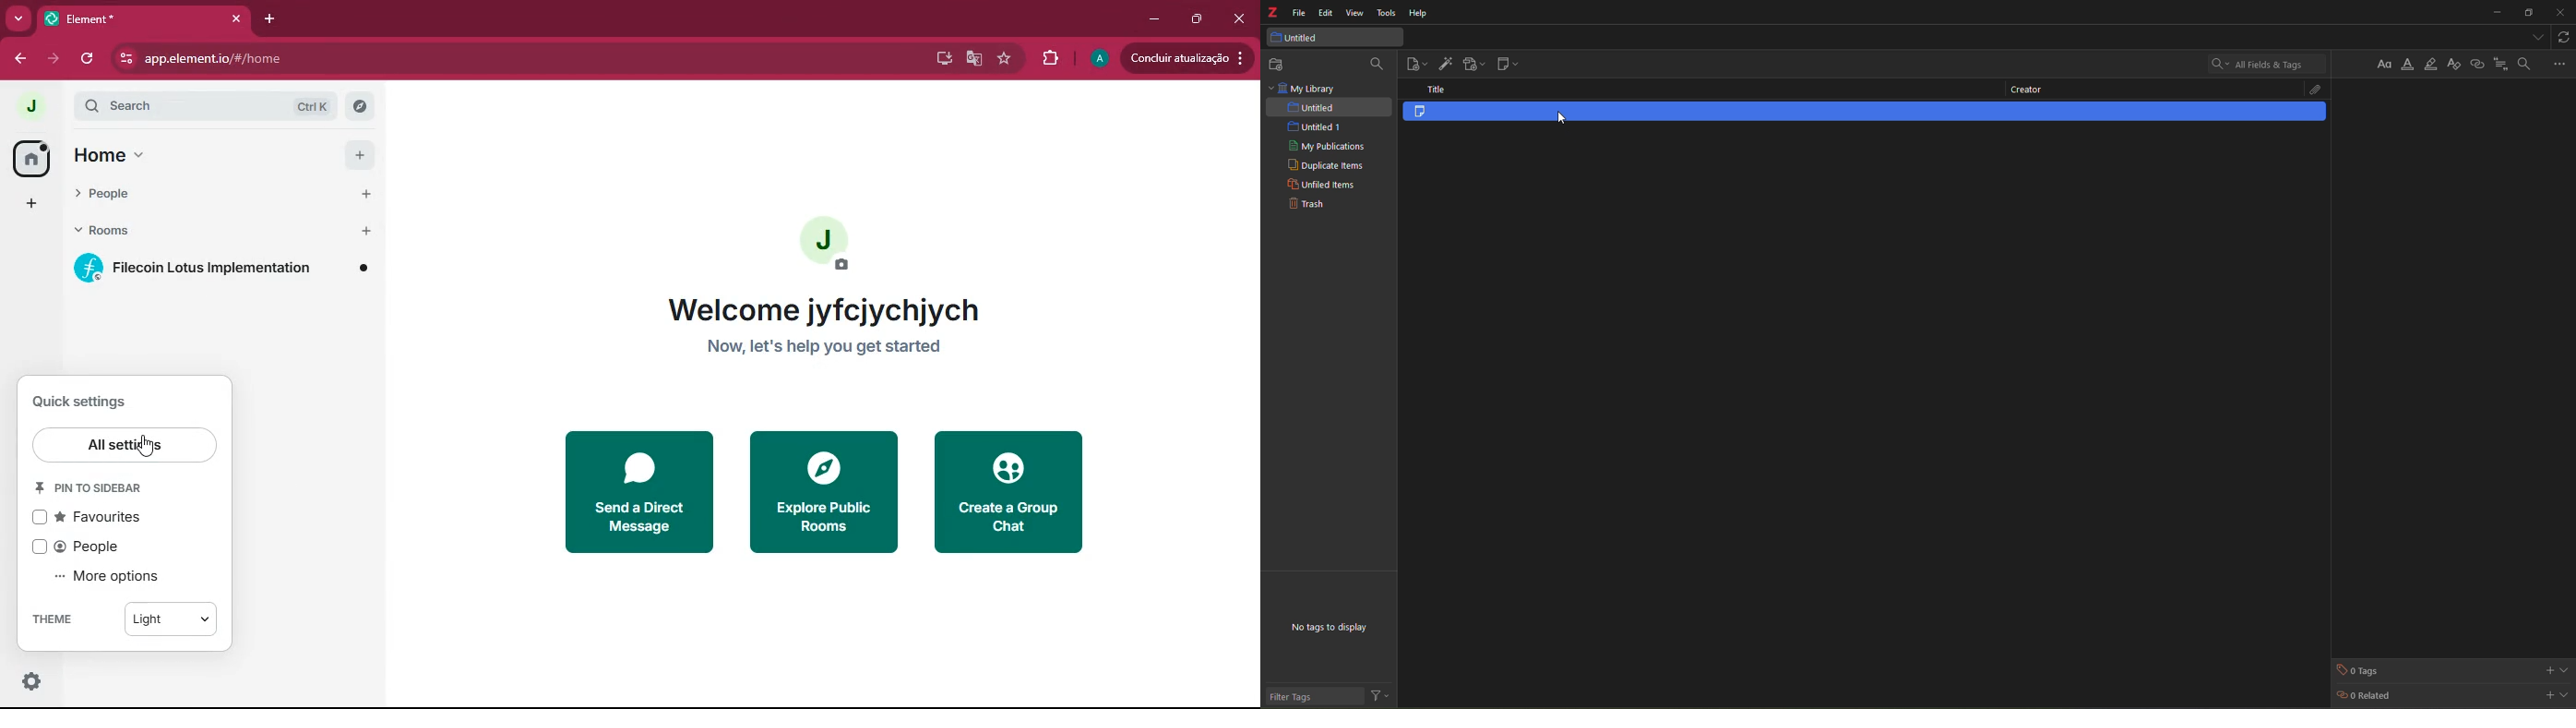 The height and width of the screenshot is (728, 2576). Describe the element at coordinates (1328, 167) in the screenshot. I see `duplicate items` at that location.